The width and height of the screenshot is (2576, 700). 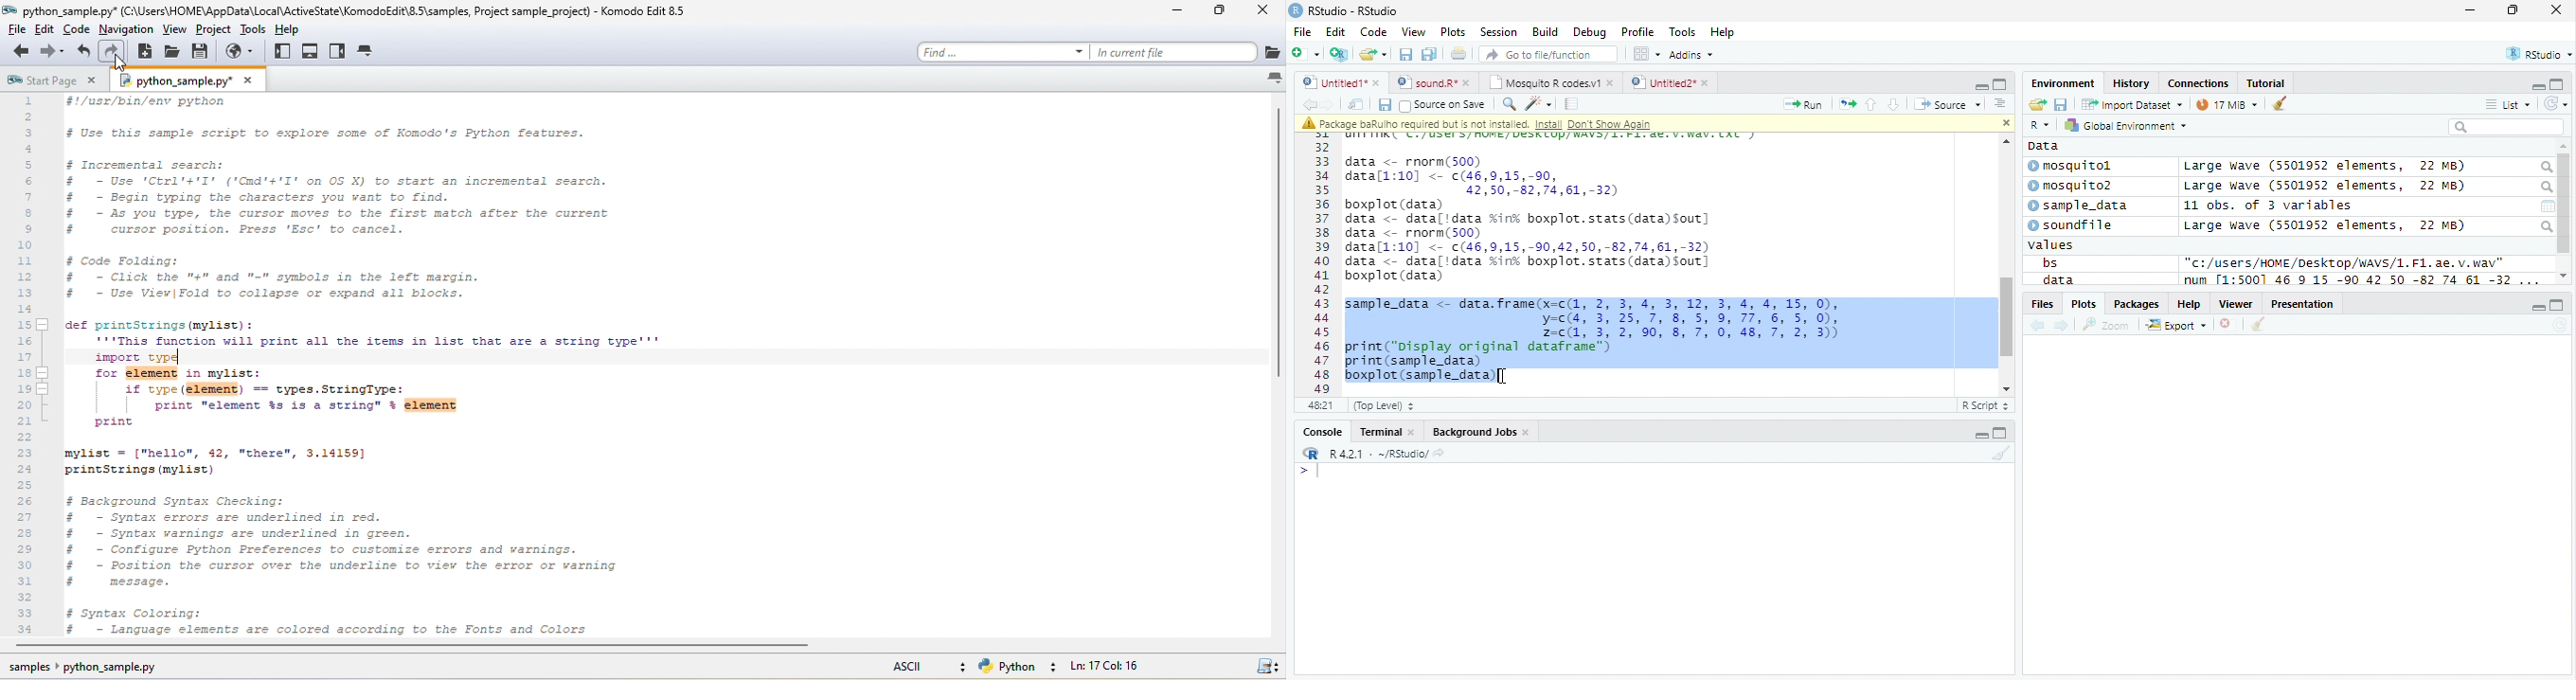 What do you see at coordinates (1297, 10) in the screenshot?
I see `Logo` at bounding box center [1297, 10].